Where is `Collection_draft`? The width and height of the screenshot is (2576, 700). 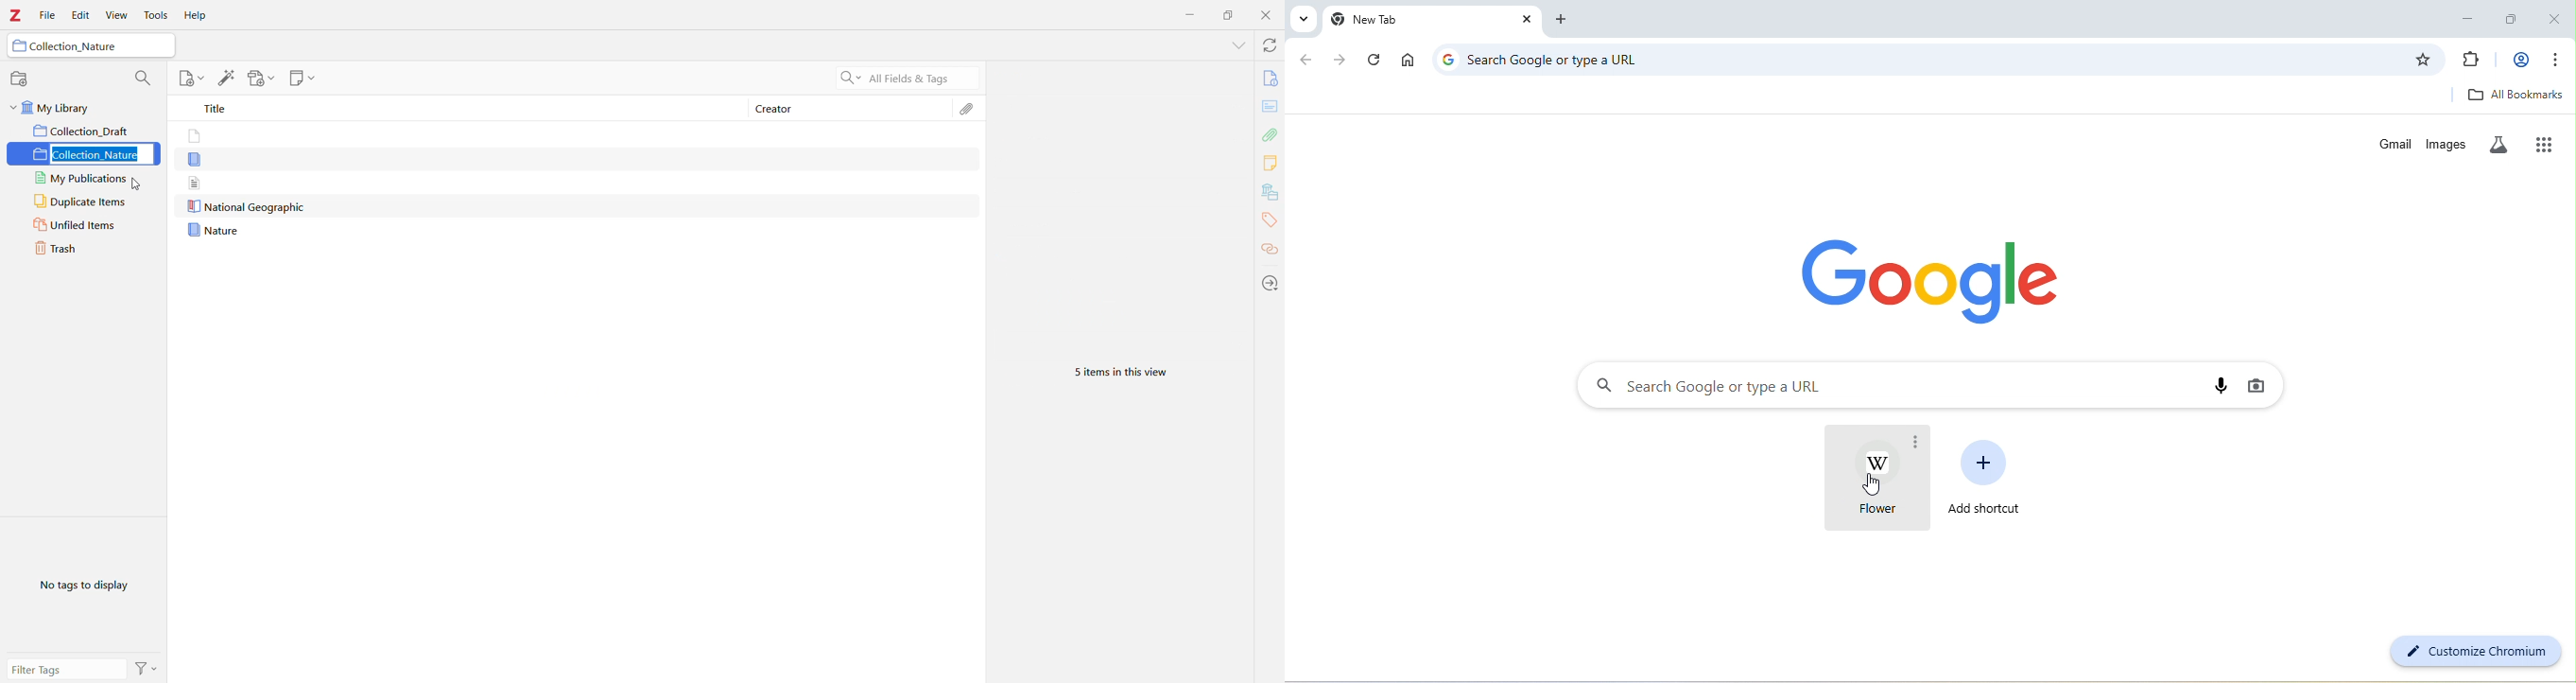 Collection_draft is located at coordinates (85, 131).